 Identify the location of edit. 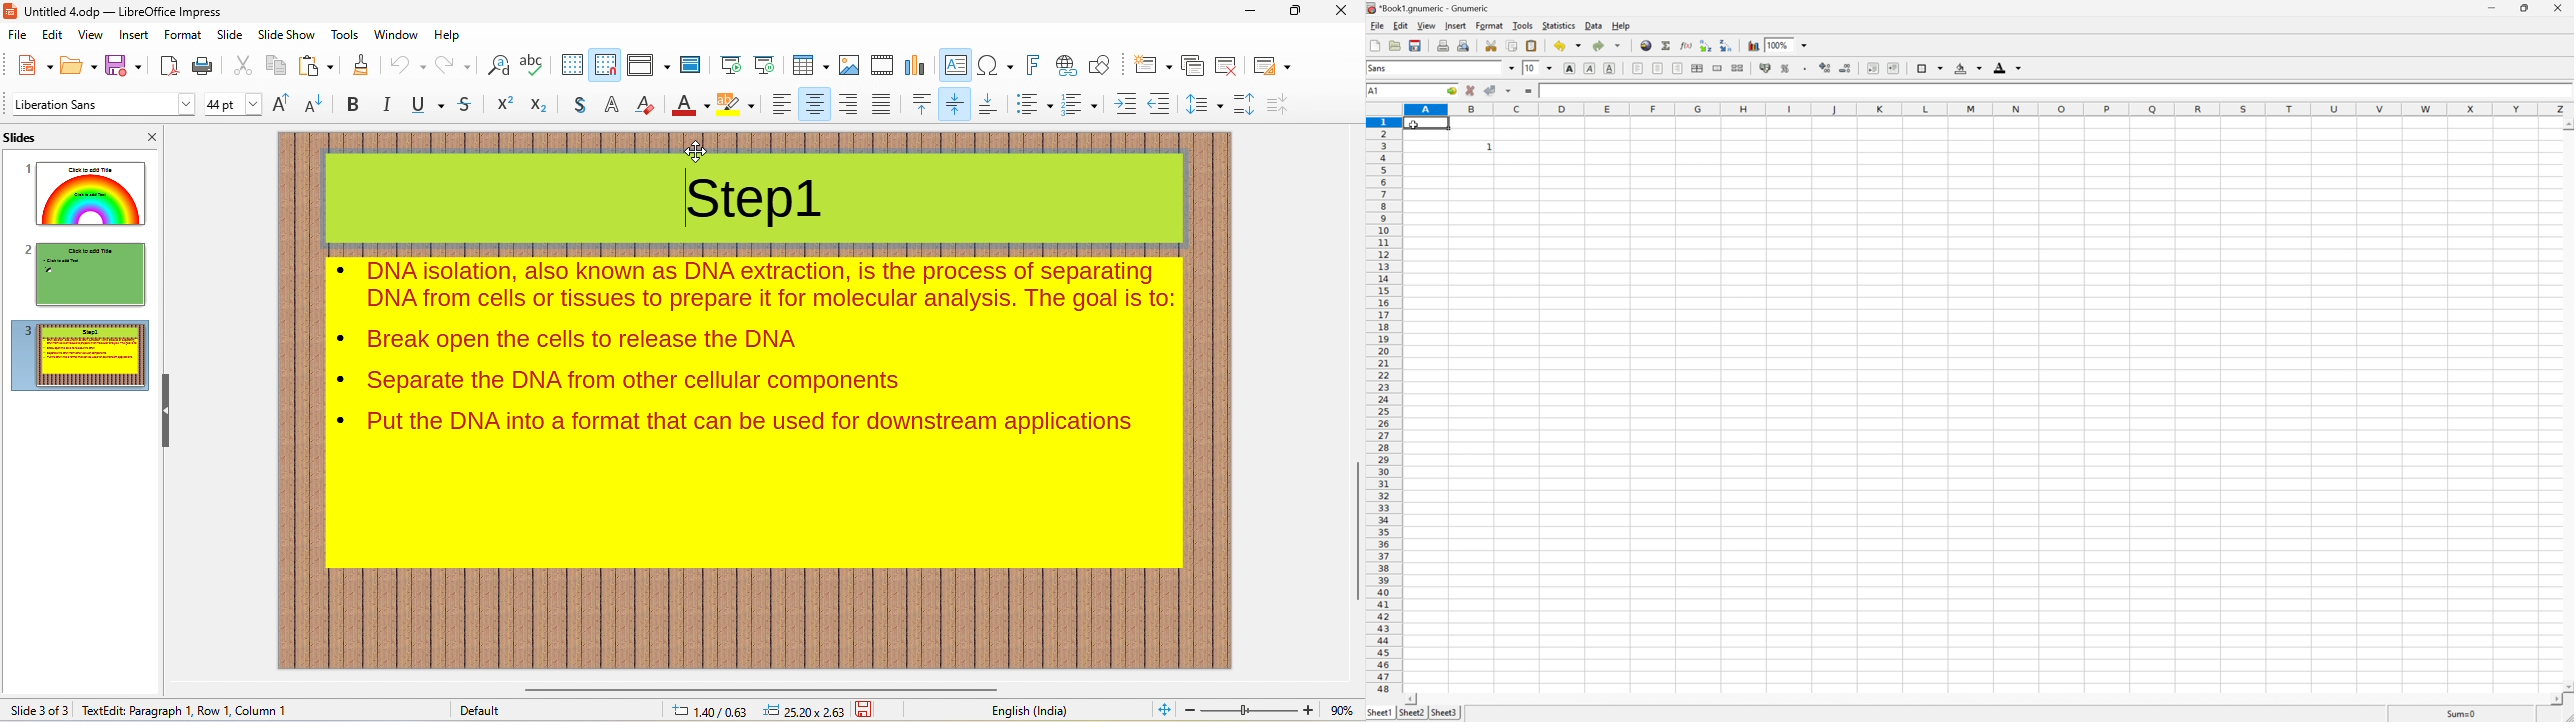
(52, 36).